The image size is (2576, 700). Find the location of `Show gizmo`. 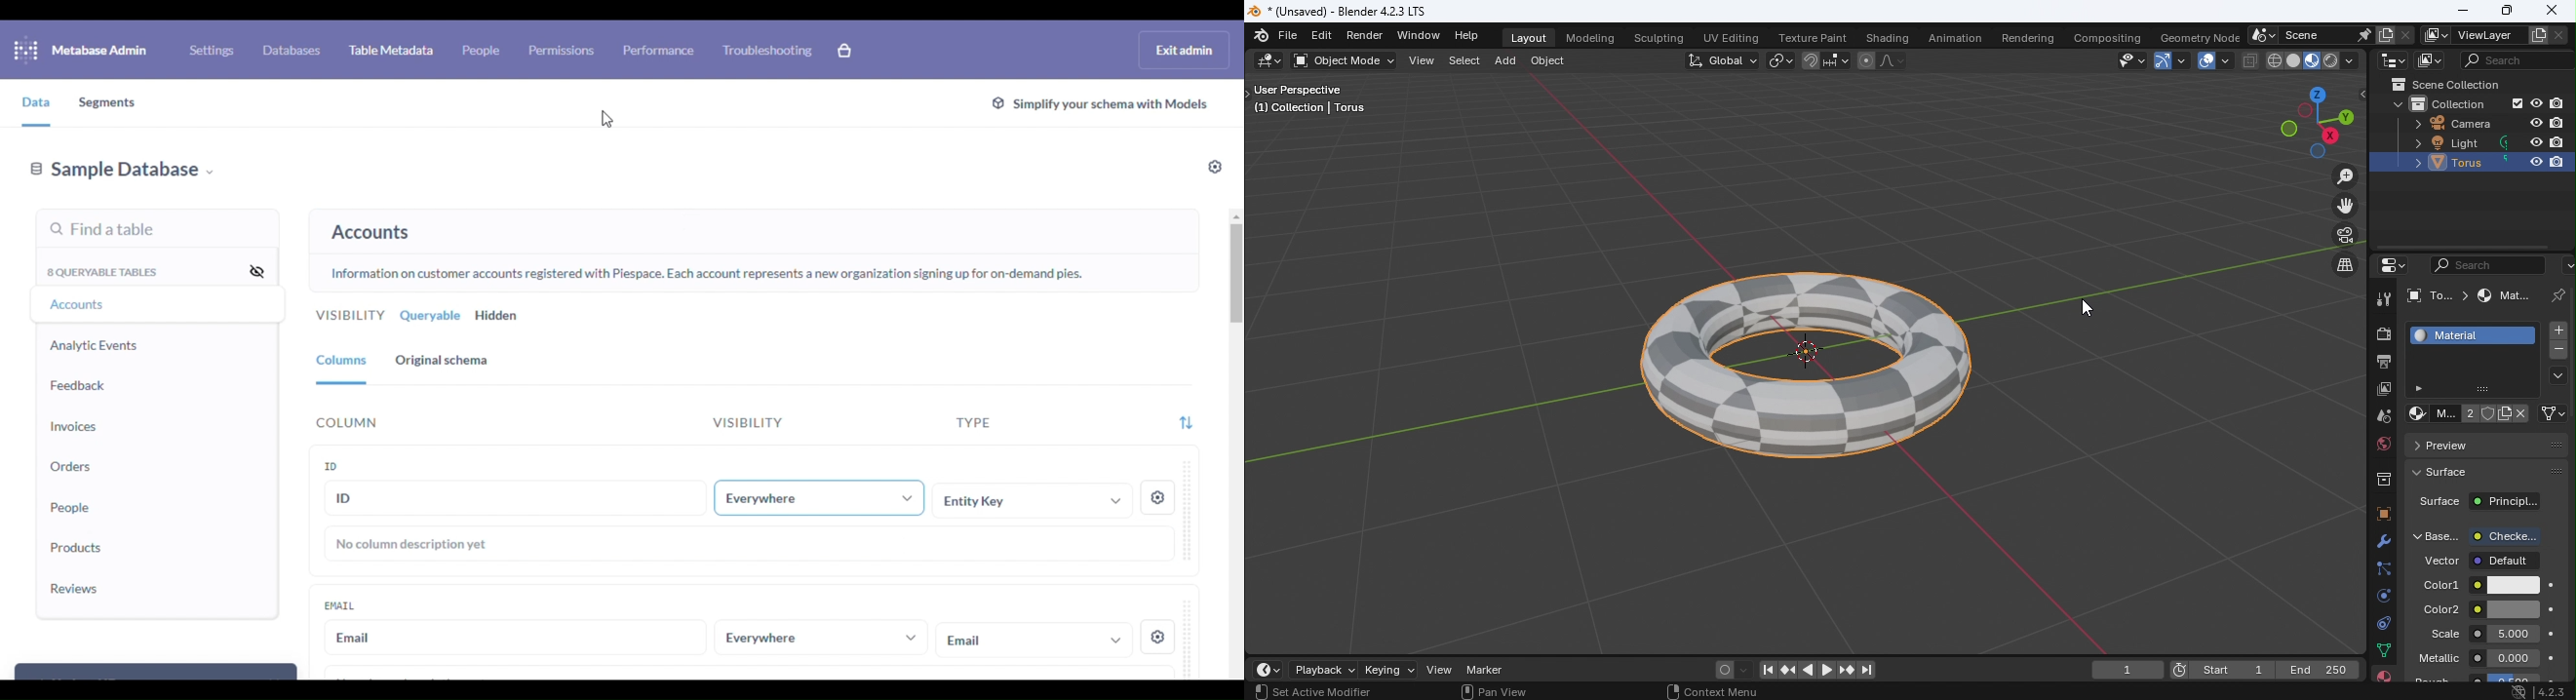

Show gizmo is located at coordinates (2172, 61).